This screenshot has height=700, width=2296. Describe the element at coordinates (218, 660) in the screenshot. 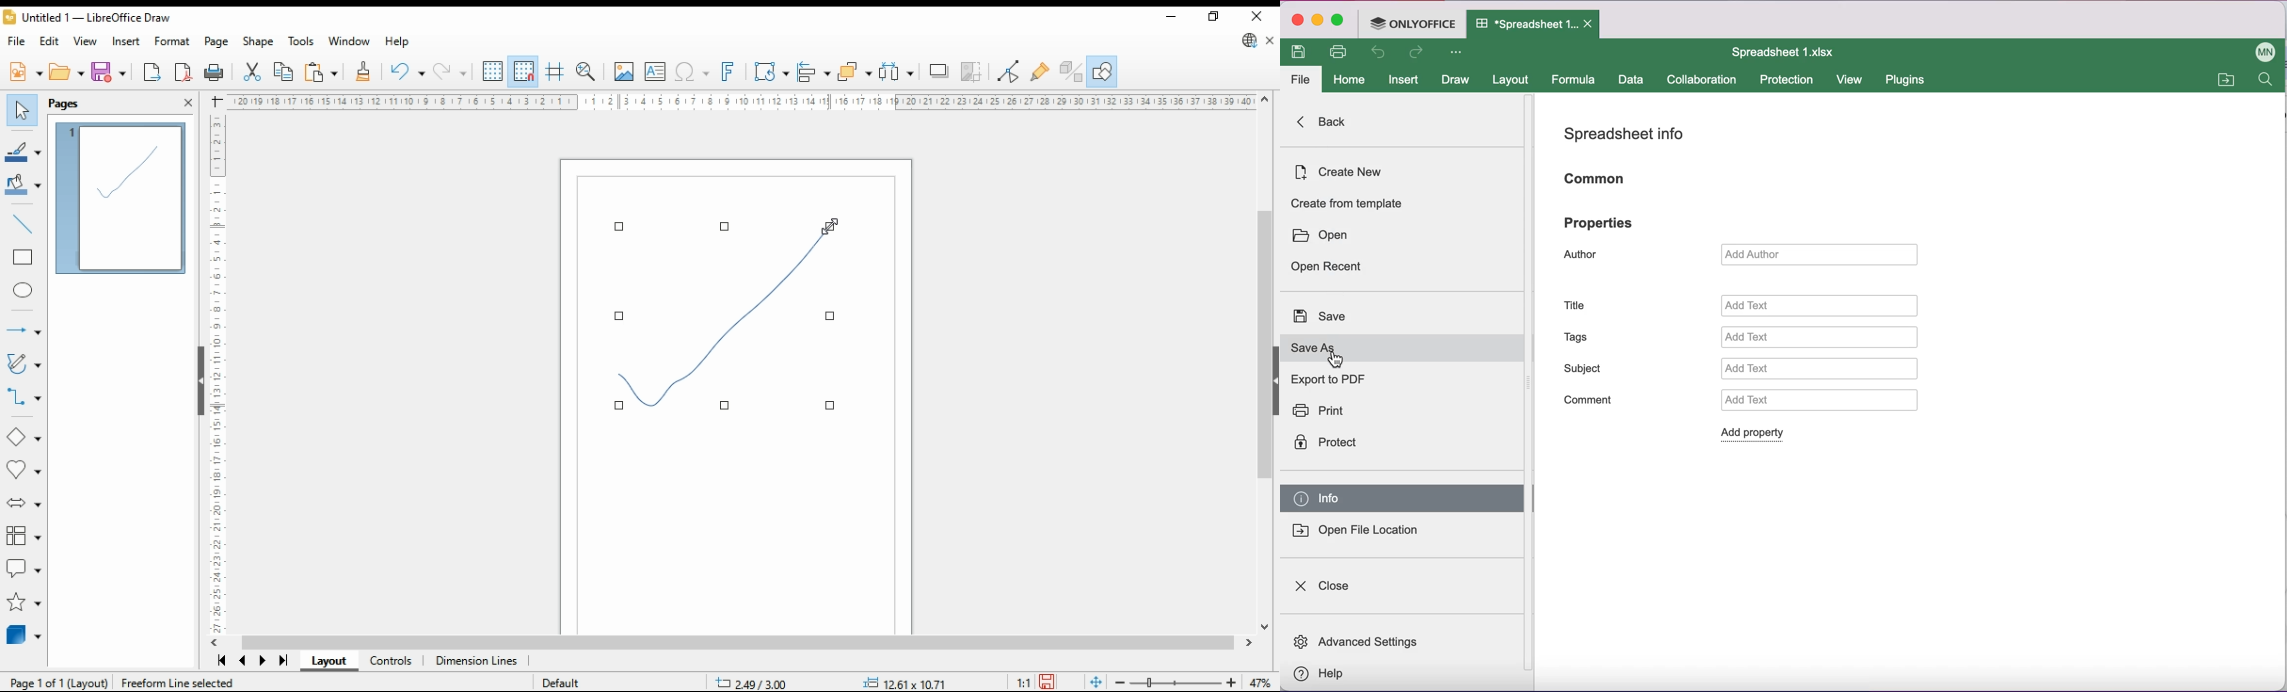

I see `first page` at that location.